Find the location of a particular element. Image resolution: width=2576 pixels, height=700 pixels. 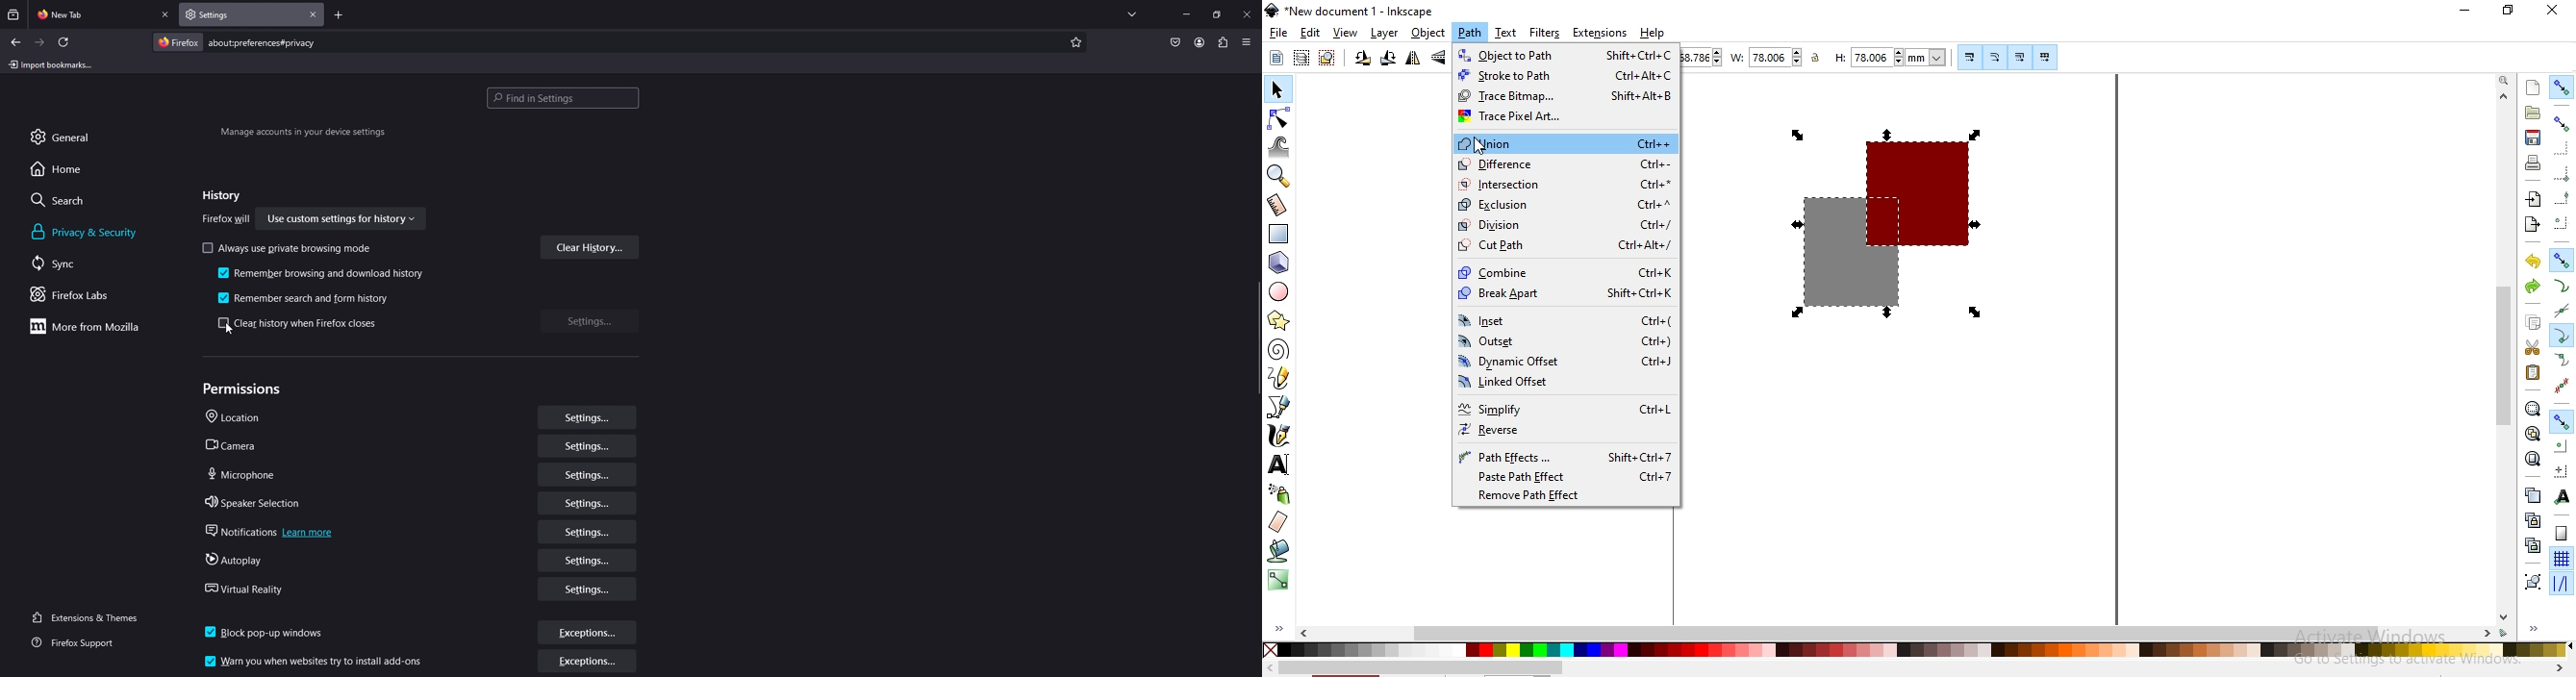

trace bitmap is located at coordinates (1566, 95).